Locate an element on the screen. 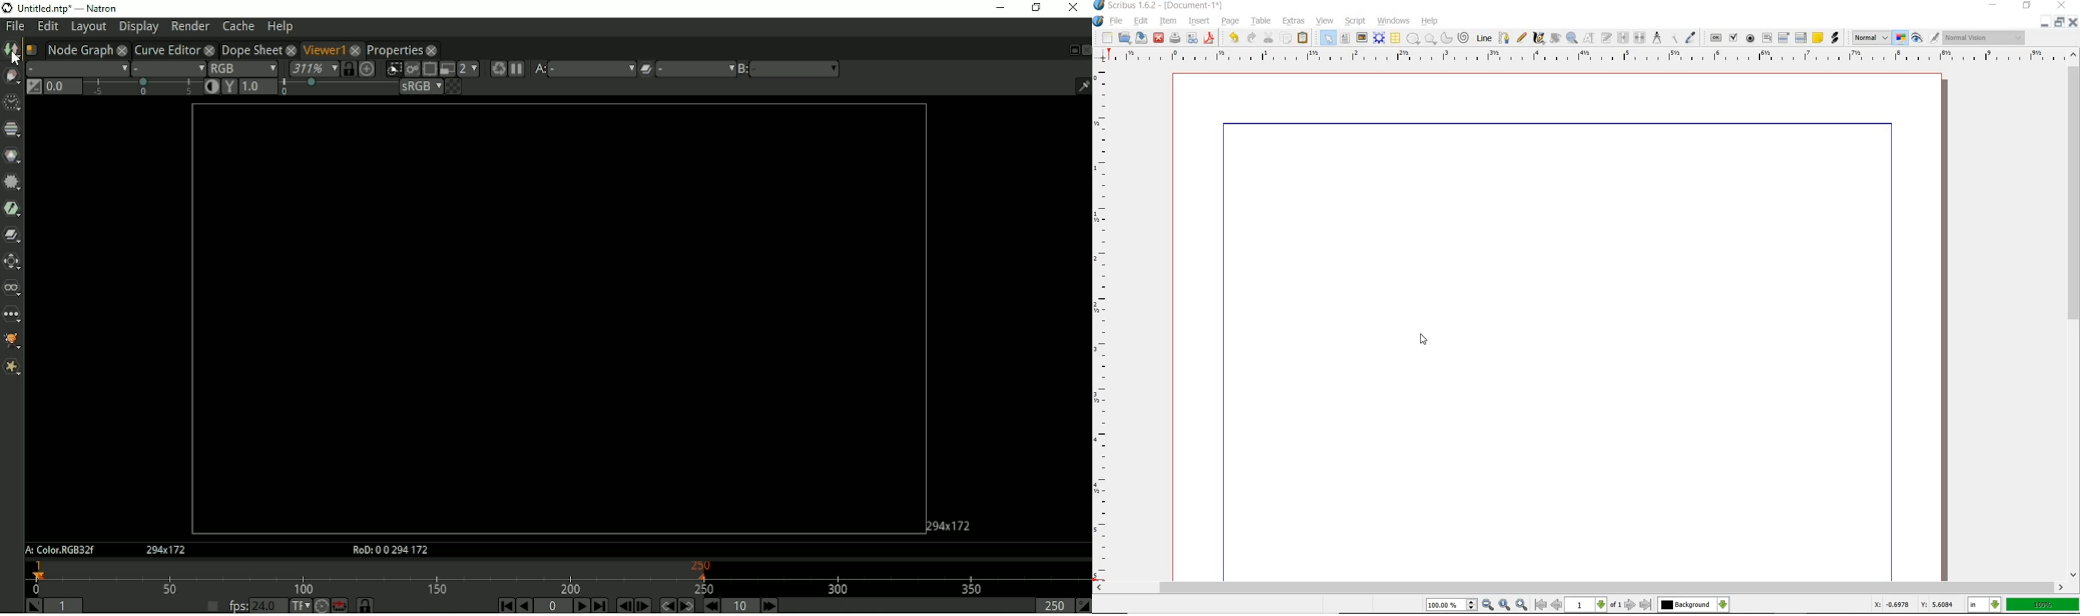 The width and height of the screenshot is (2100, 616). SAVE is located at coordinates (1141, 38).